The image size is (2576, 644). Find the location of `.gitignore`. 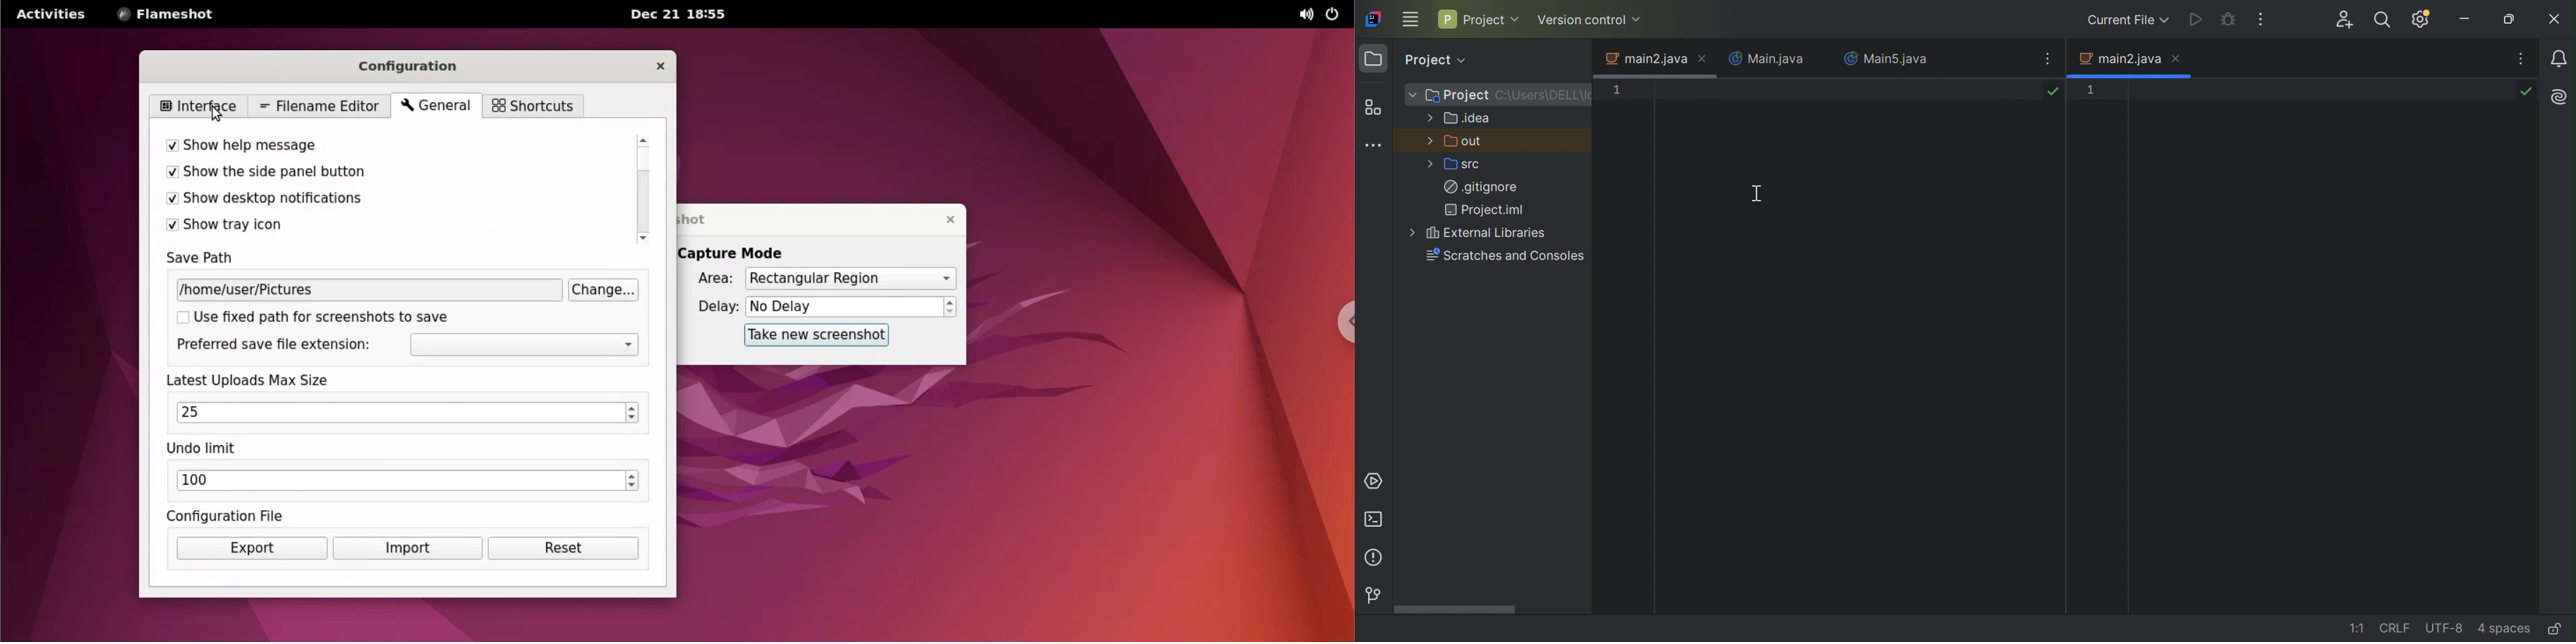

.gitignore is located at coordinates (1481, 189).